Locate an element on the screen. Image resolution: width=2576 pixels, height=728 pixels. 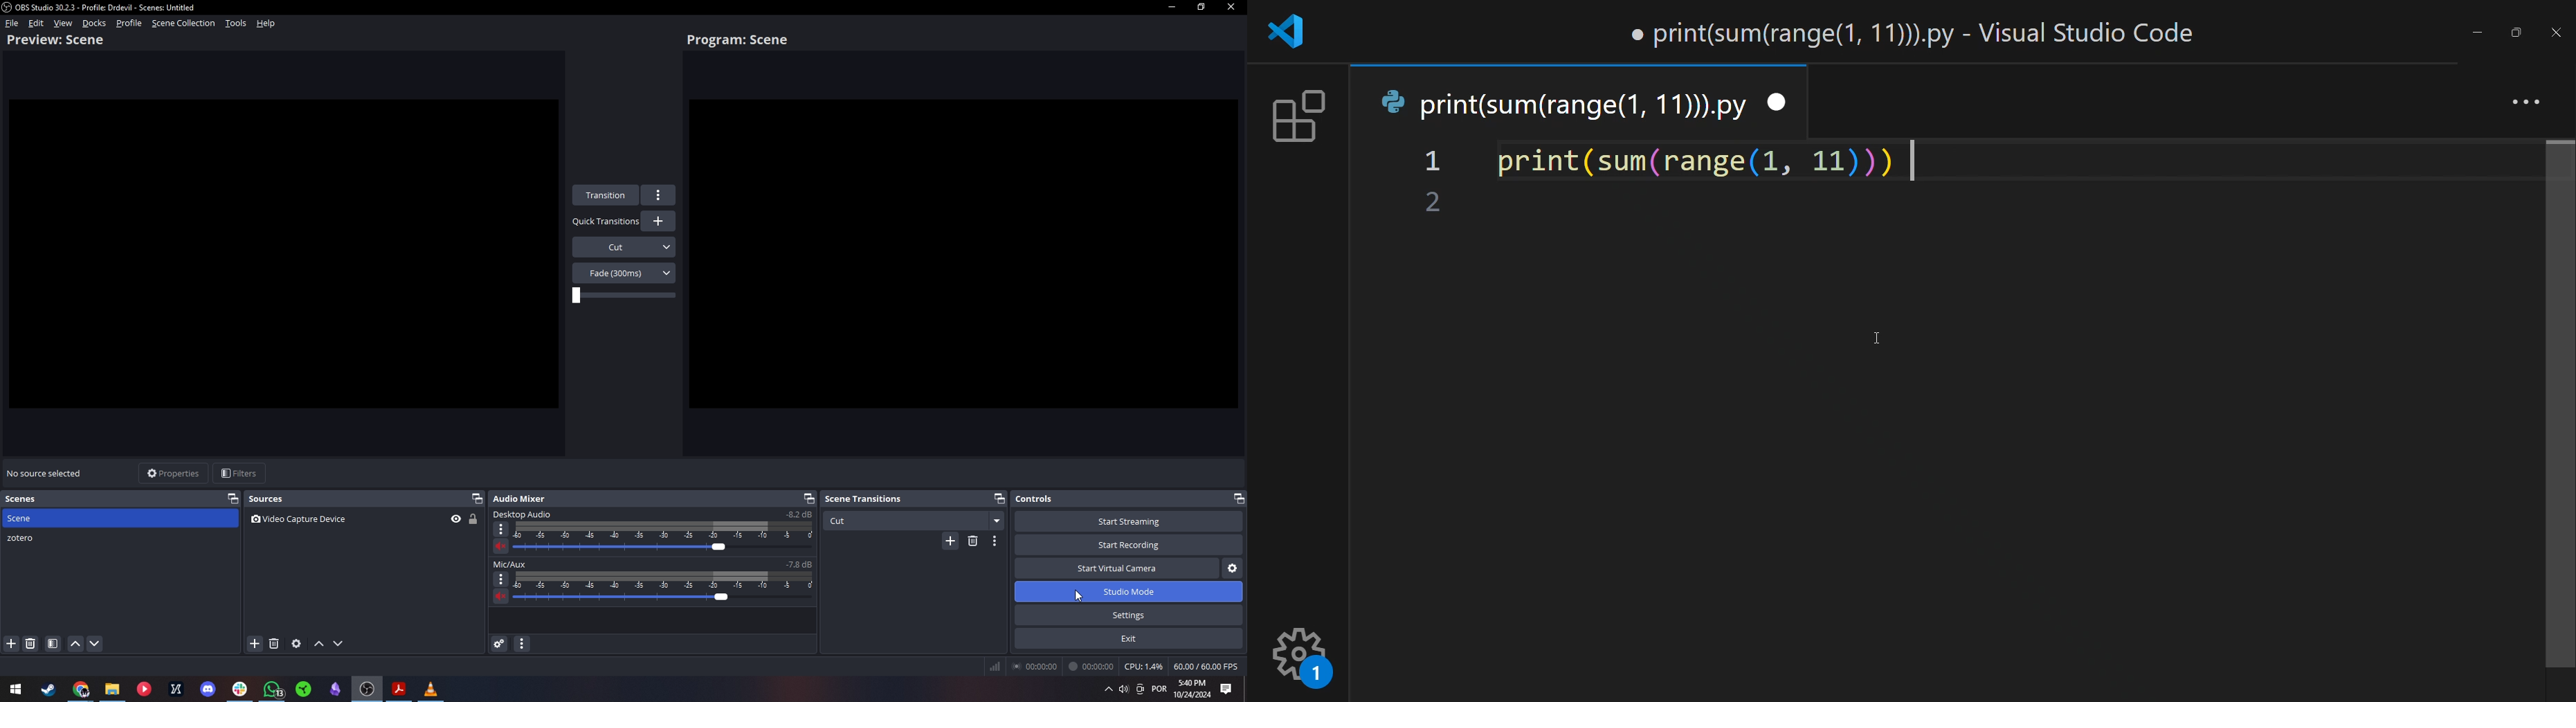
Desktop audio mixer is located at coordinates (654, 532).